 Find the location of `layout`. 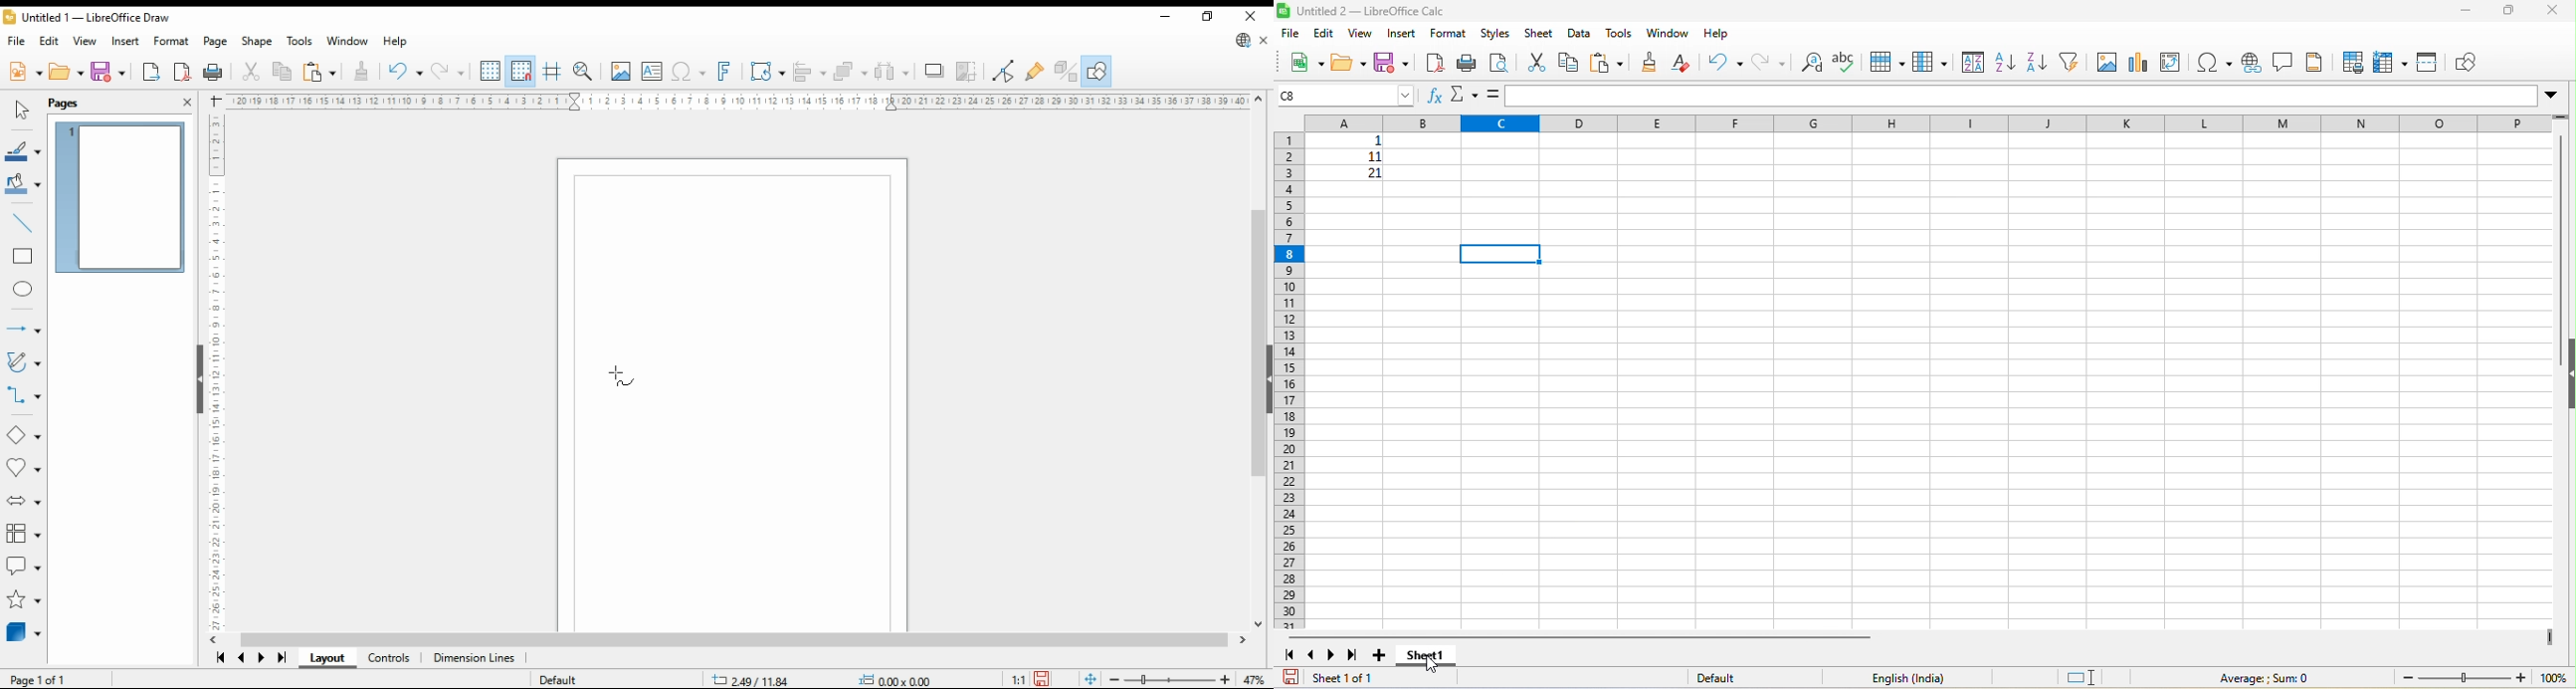

layout is located at coordinates (327, 657).